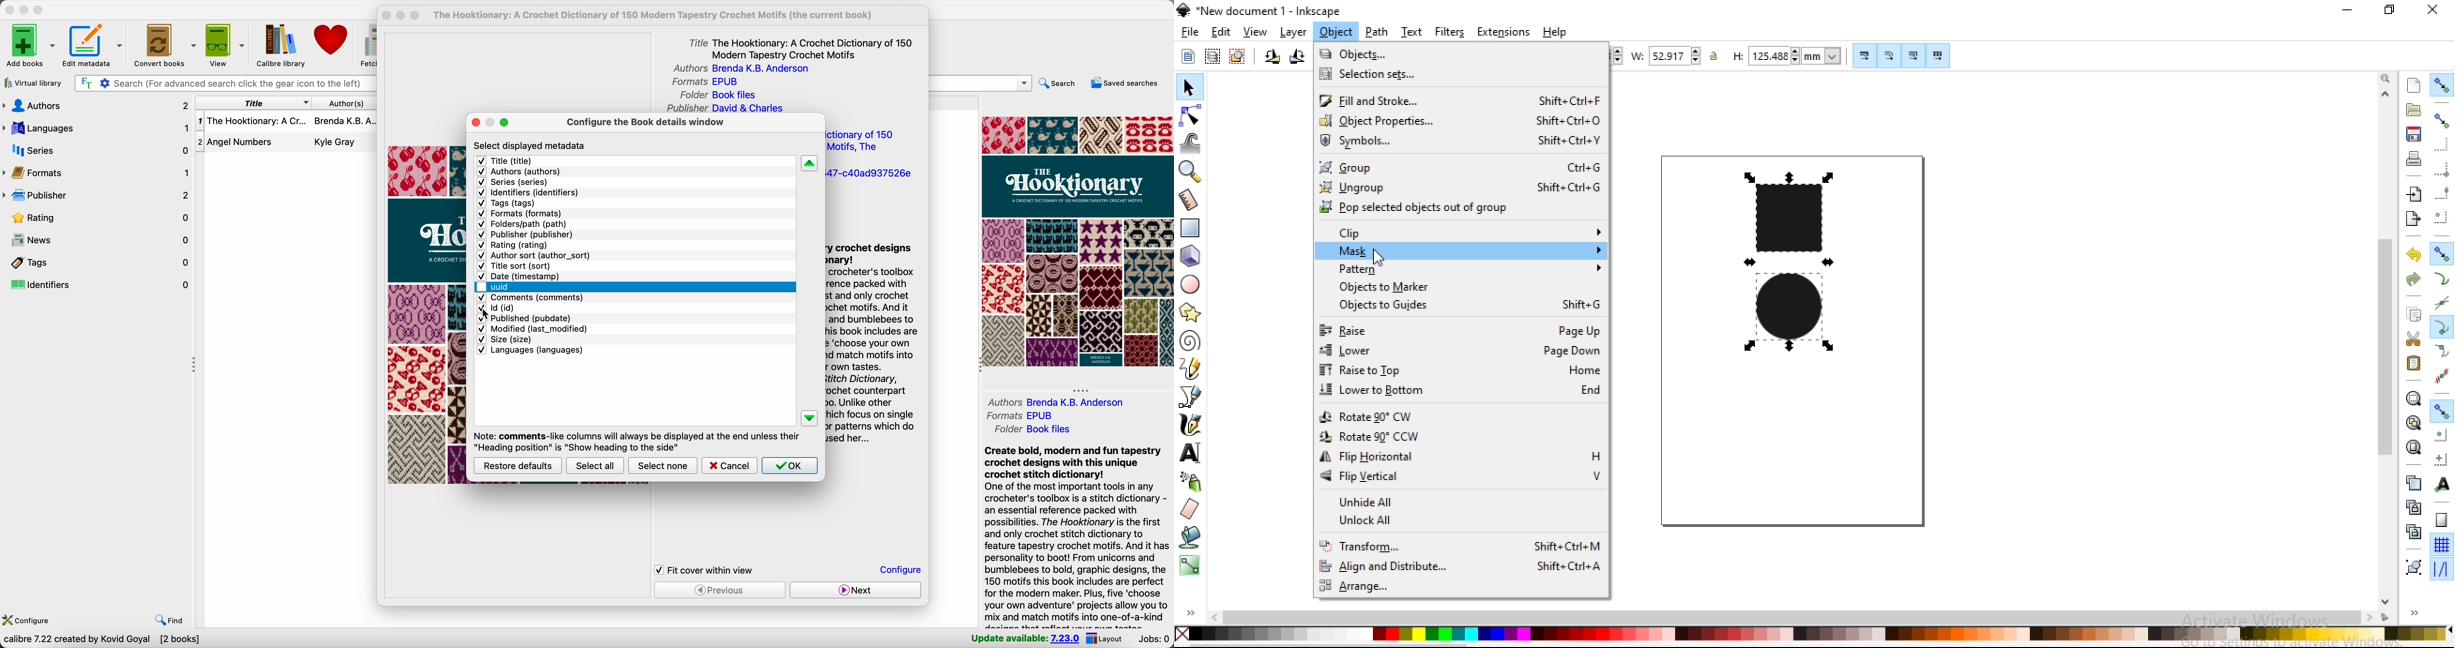  Describe the element at coordinates (2414, 159) in the screenshot. I see `print document` at that location.